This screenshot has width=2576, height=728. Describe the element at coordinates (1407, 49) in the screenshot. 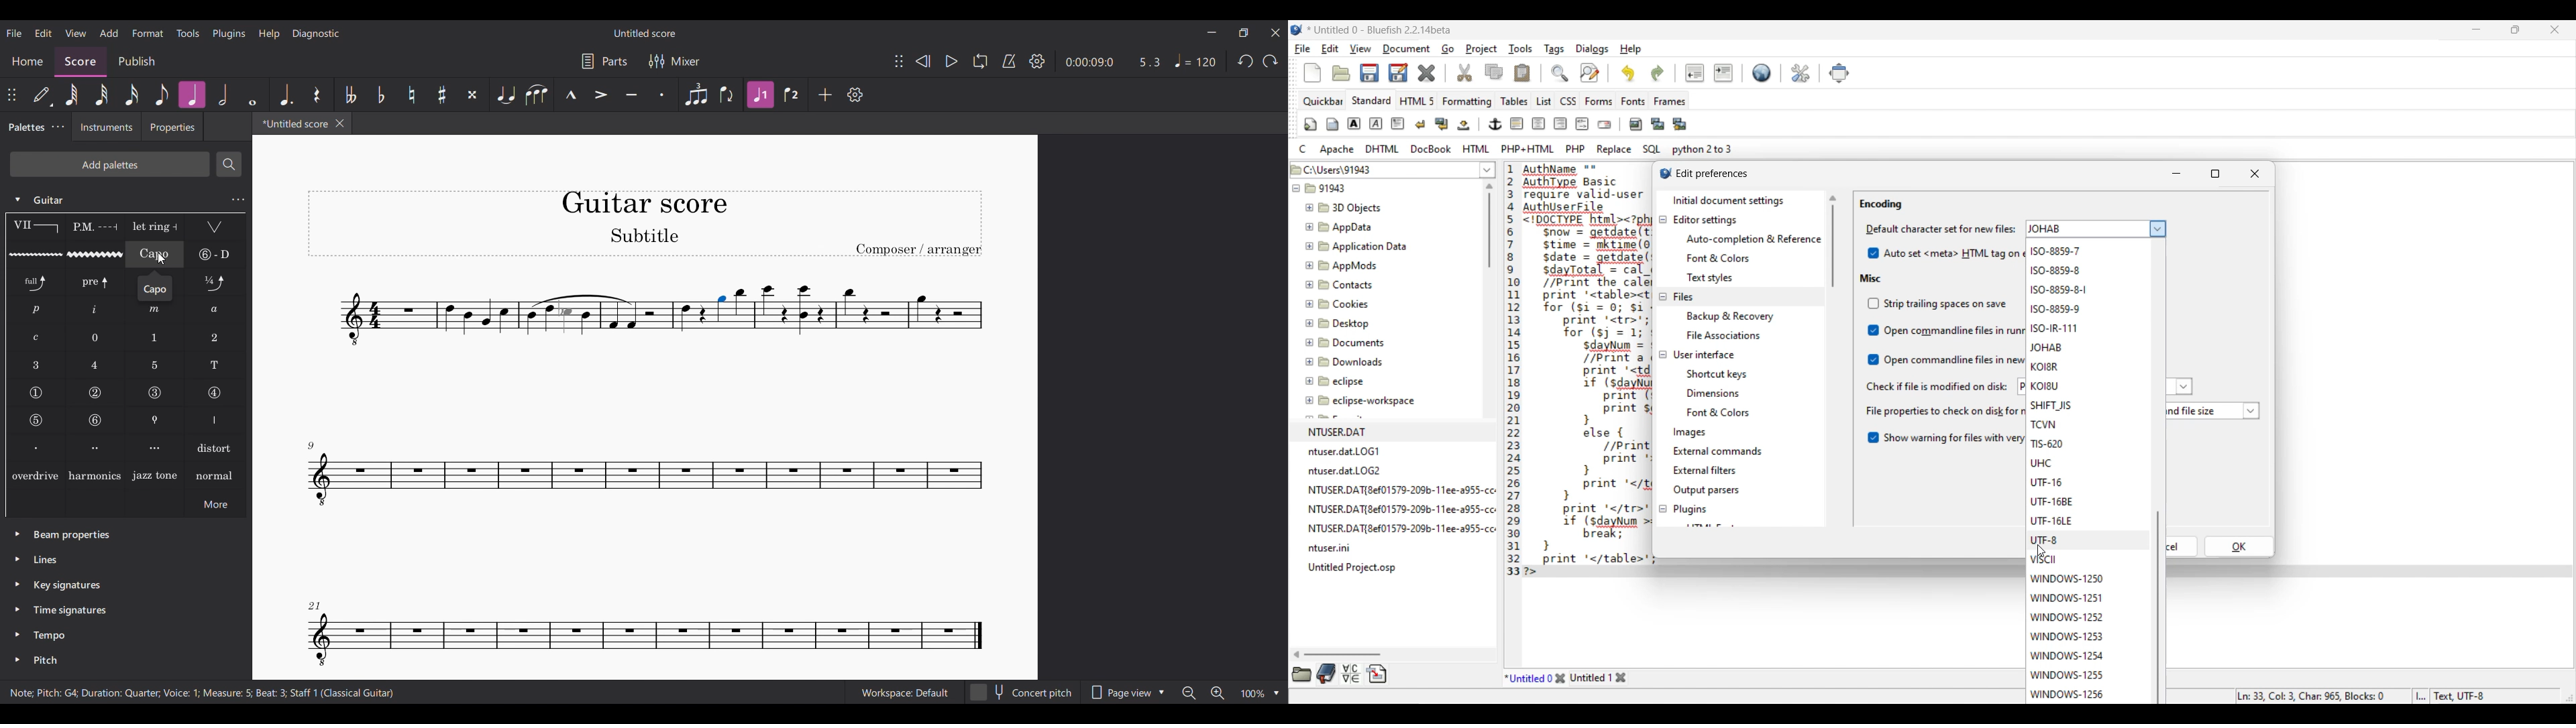

I see `Document menu` at that location.